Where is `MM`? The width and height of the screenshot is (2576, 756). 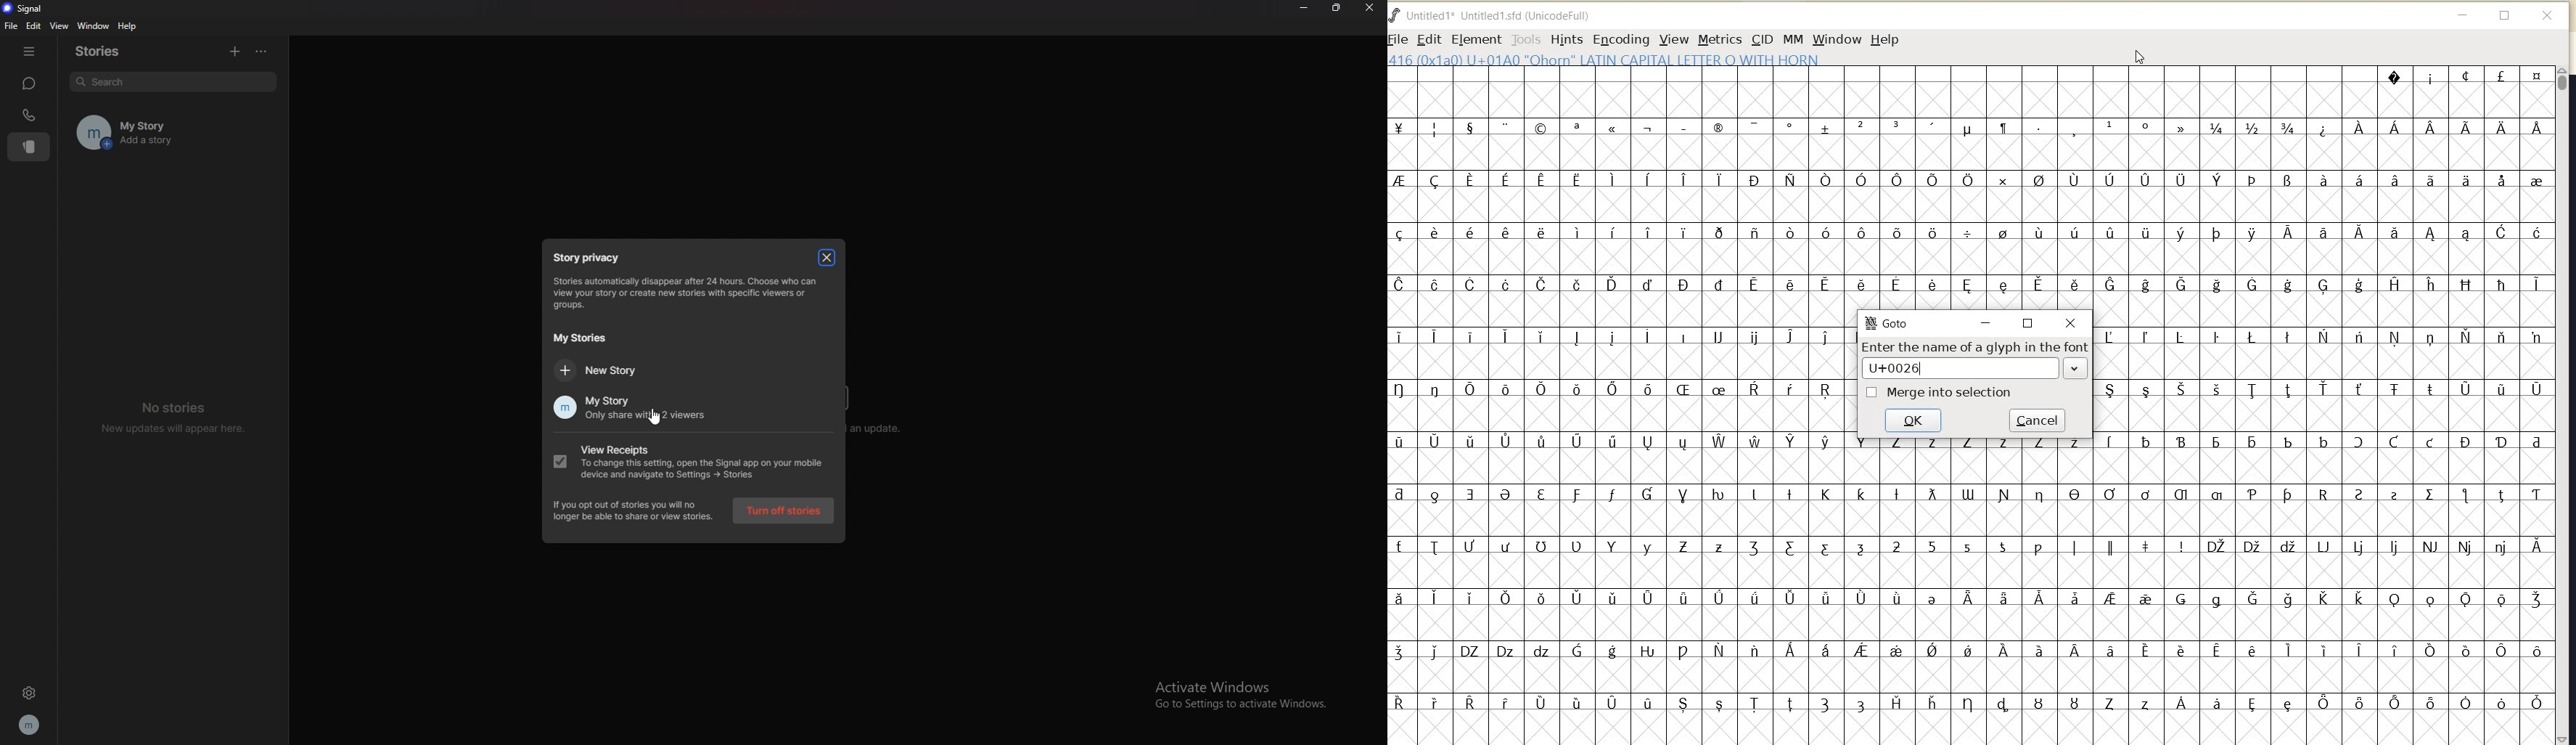 MM is located at coordinates (1792, 38).